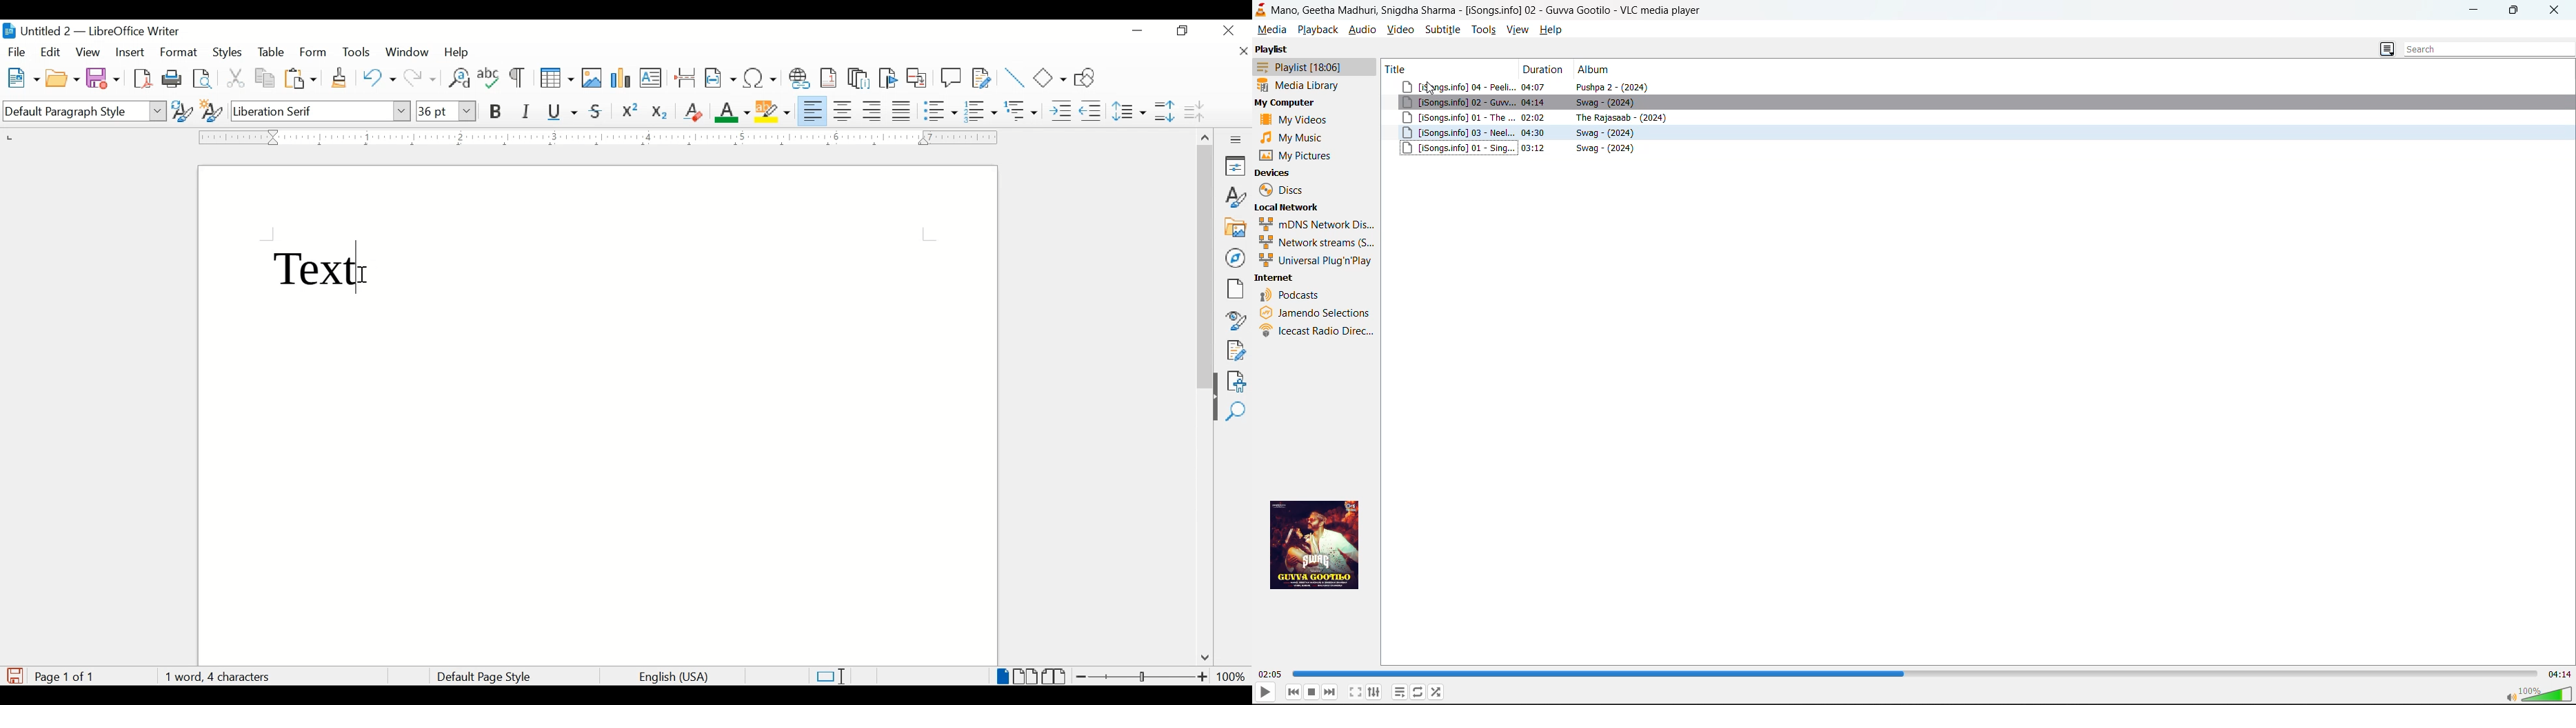 The height and width of the screenshot is (728, 2576). I want to click on check spelling, so click(489, 77).